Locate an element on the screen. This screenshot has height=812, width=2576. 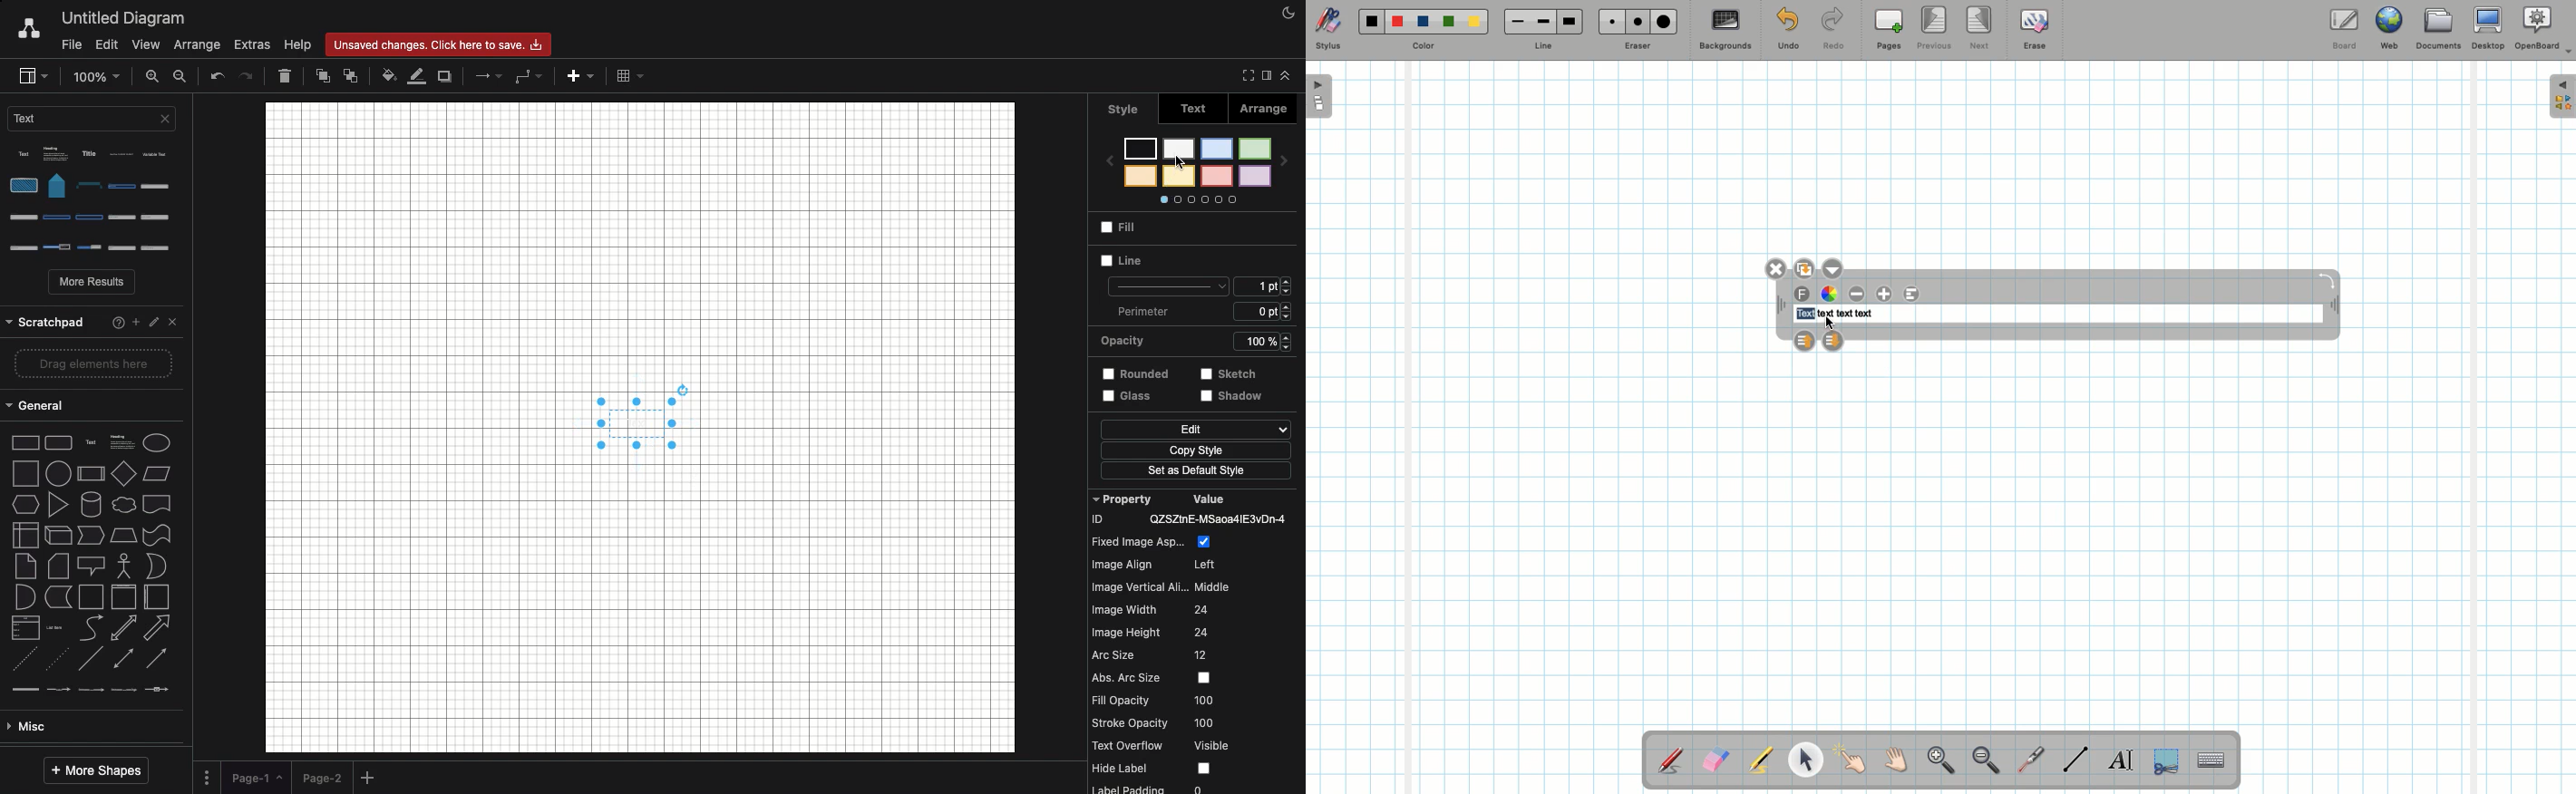
To back is located at coordinates (350, 75).